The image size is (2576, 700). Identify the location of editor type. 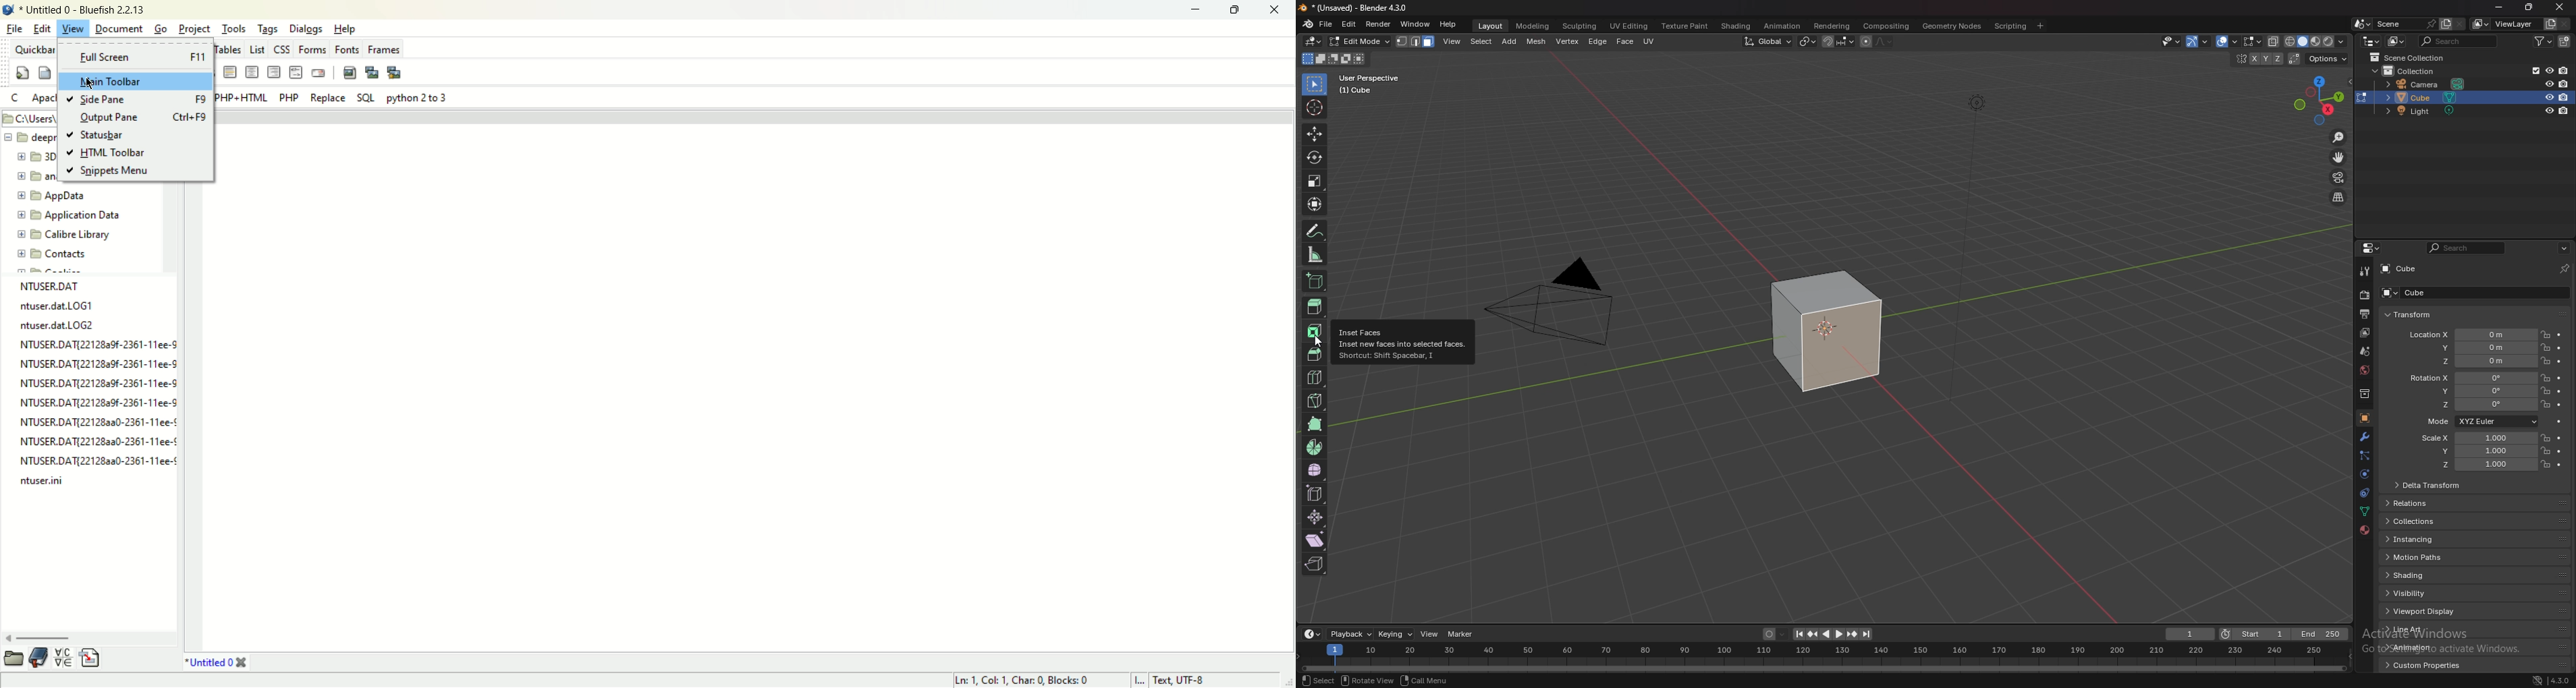
(2371, 248).